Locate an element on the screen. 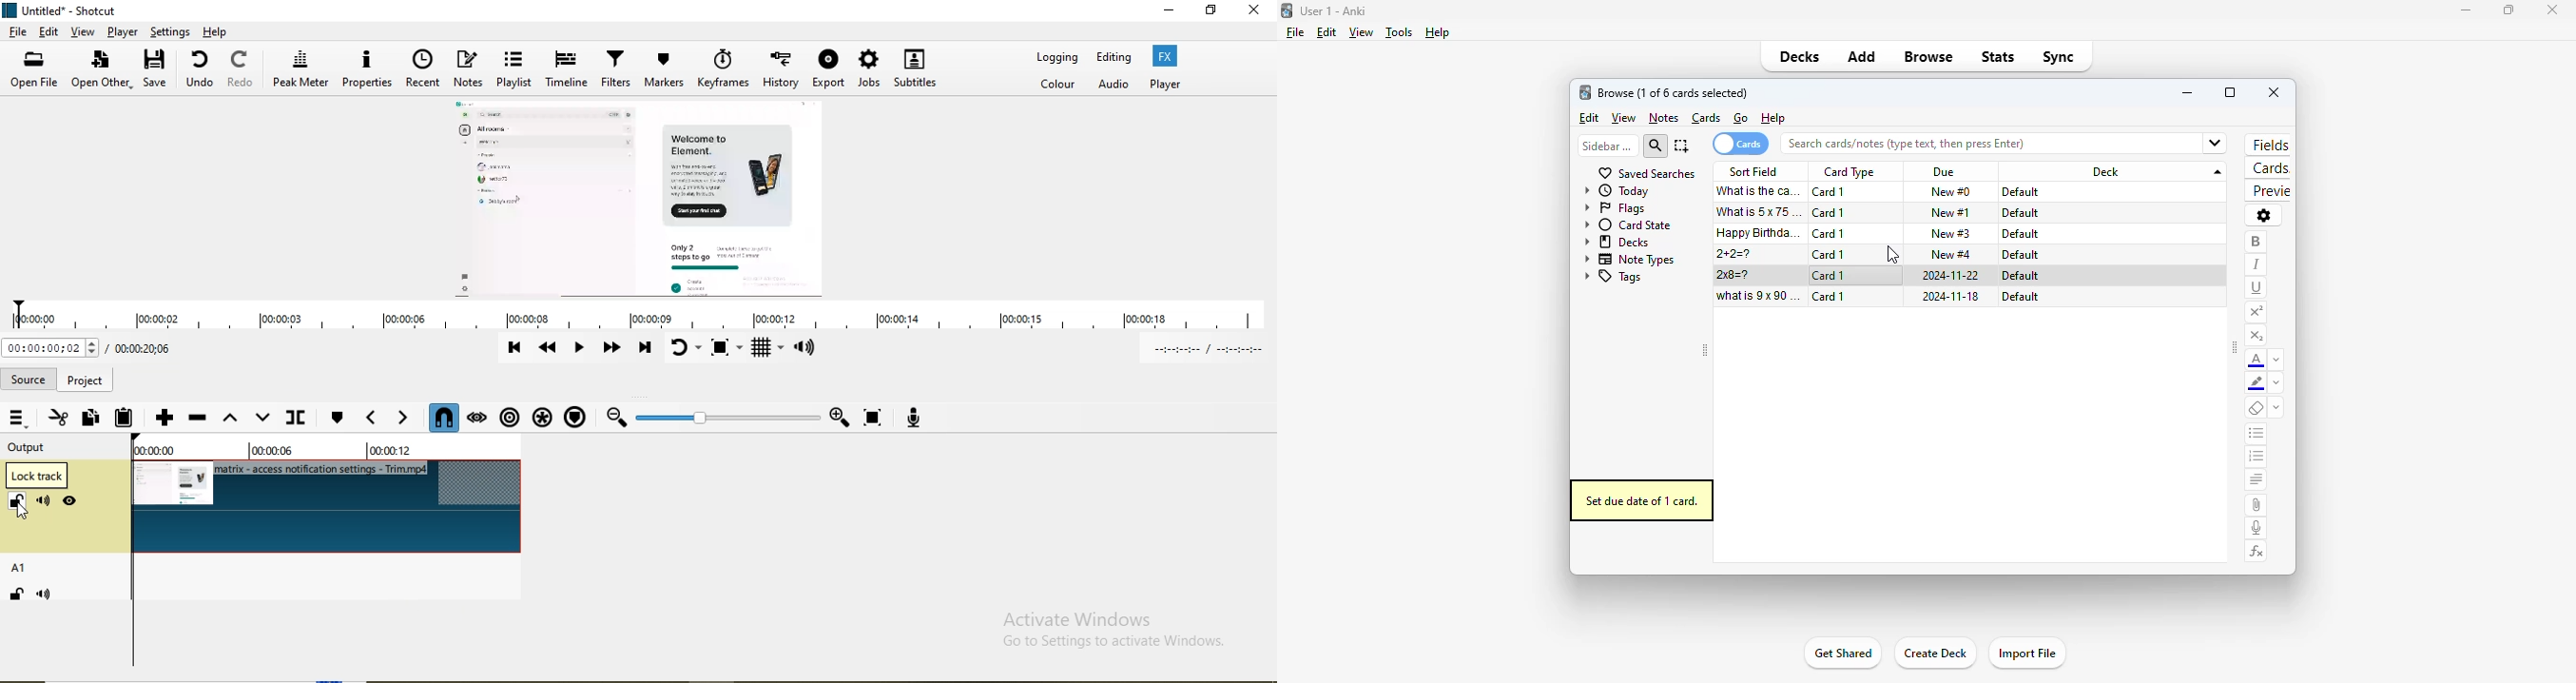 Image resolution: width=2576 pixels, height=700 pixels. decks is located at coordinates (1617, 242).